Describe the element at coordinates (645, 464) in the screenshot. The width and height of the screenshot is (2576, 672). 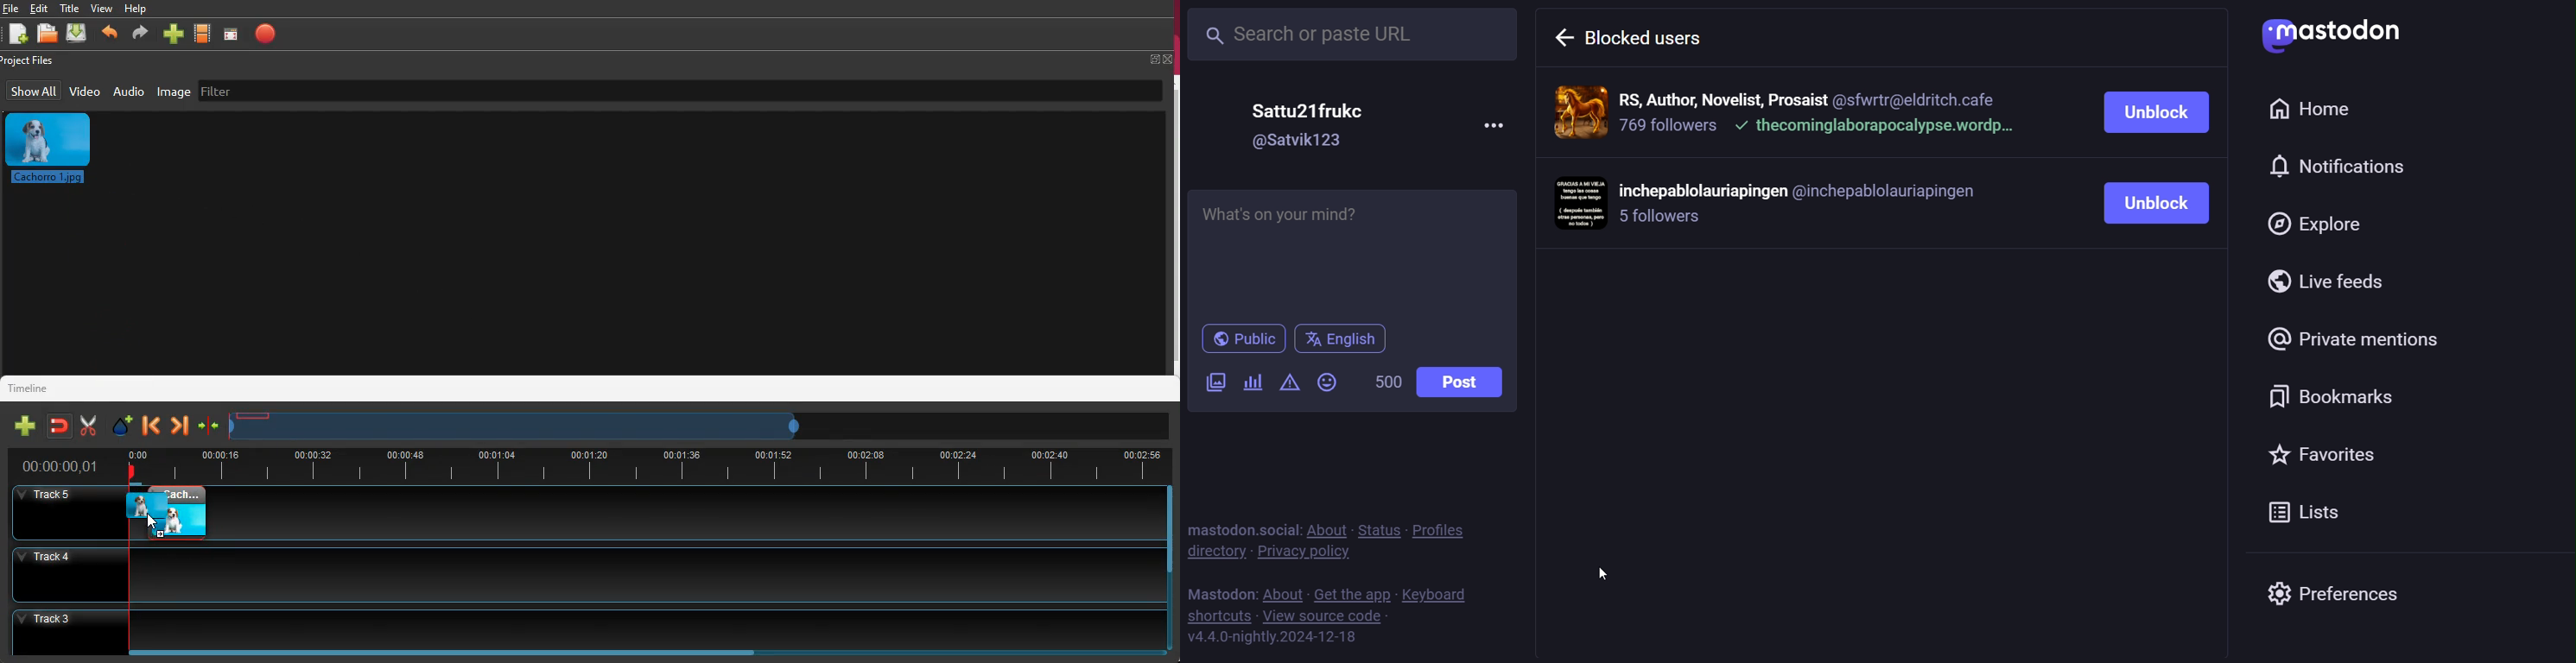
I see `time` at that location.